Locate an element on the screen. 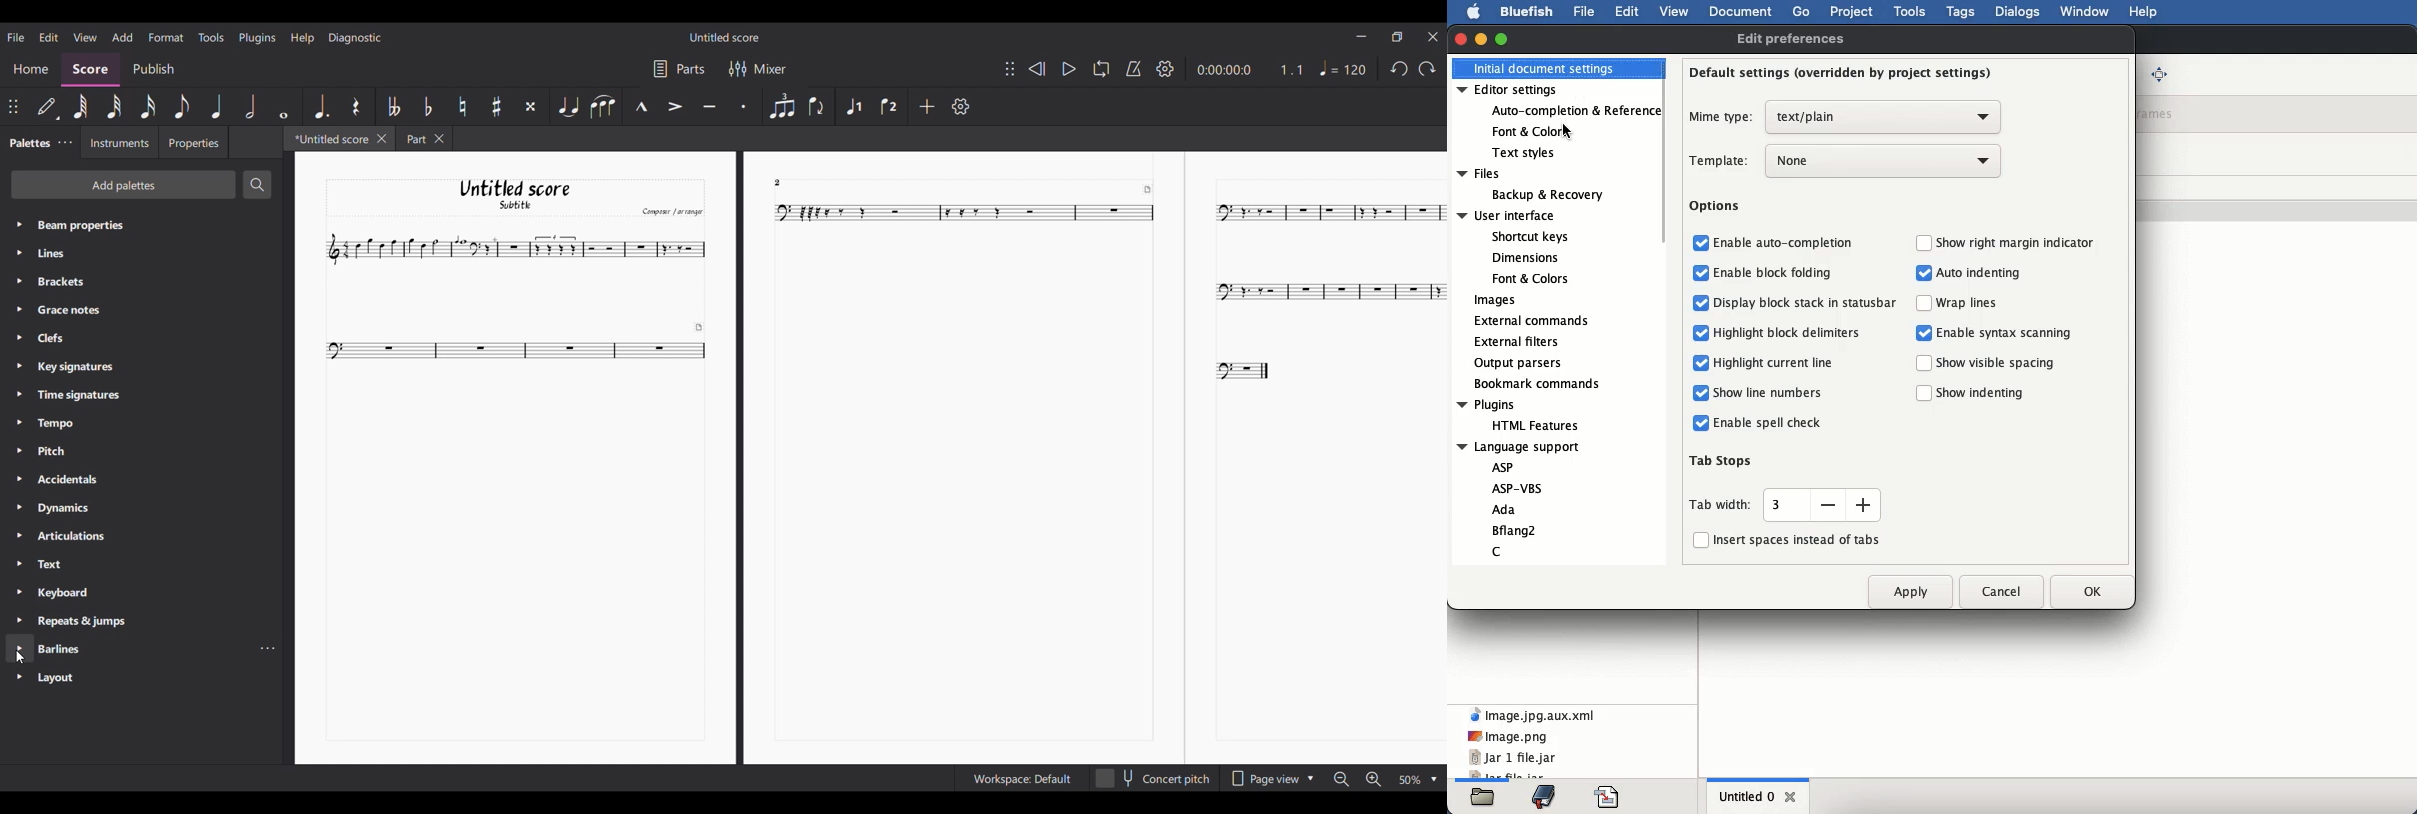  options is located at coordinates (1716, 207).